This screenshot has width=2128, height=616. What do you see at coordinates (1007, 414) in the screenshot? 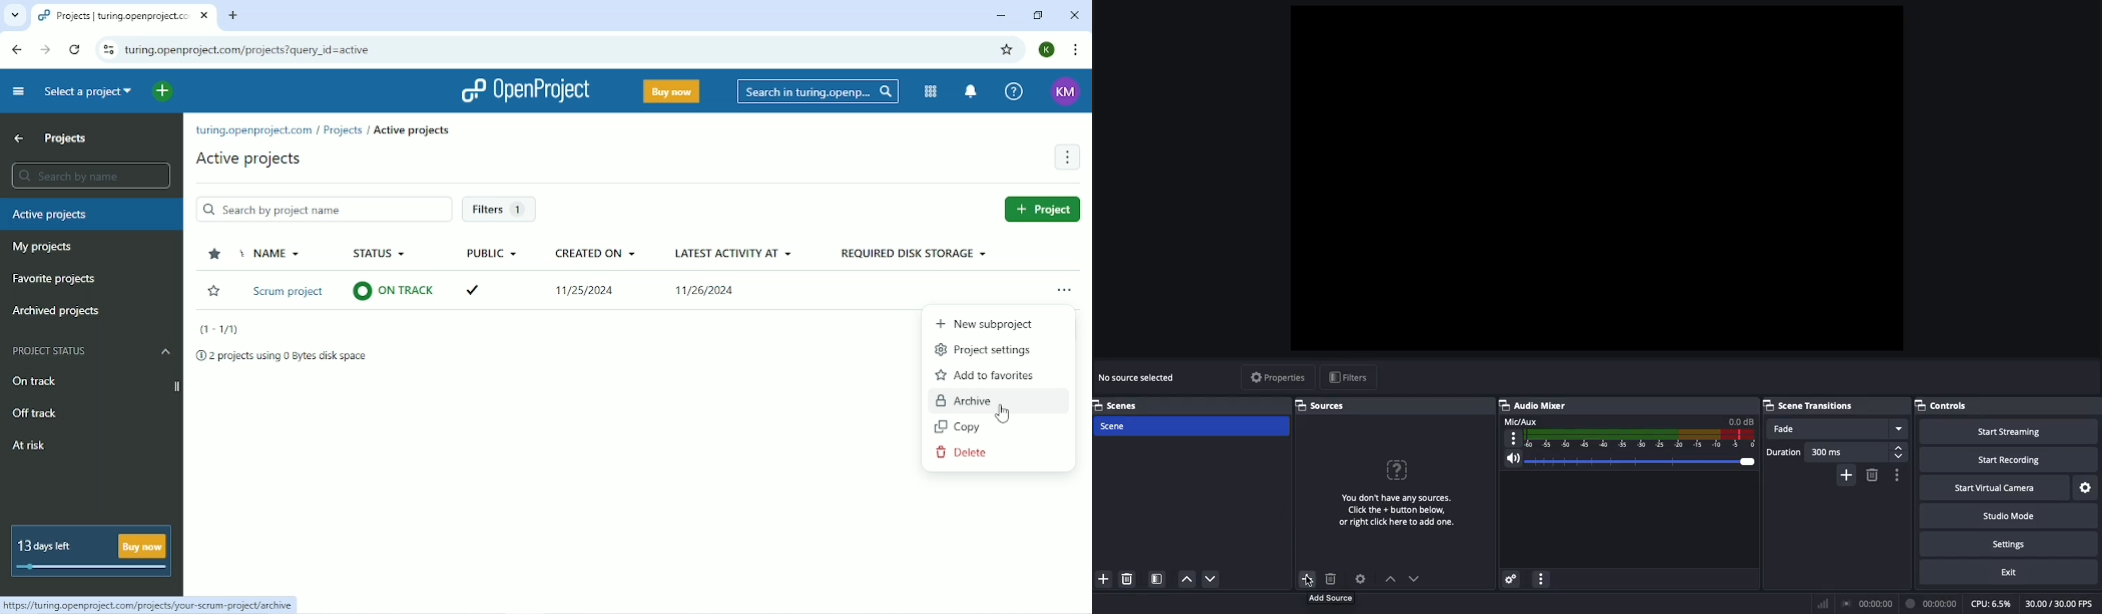
I see `cursor` at bounding box center [1007, 414].